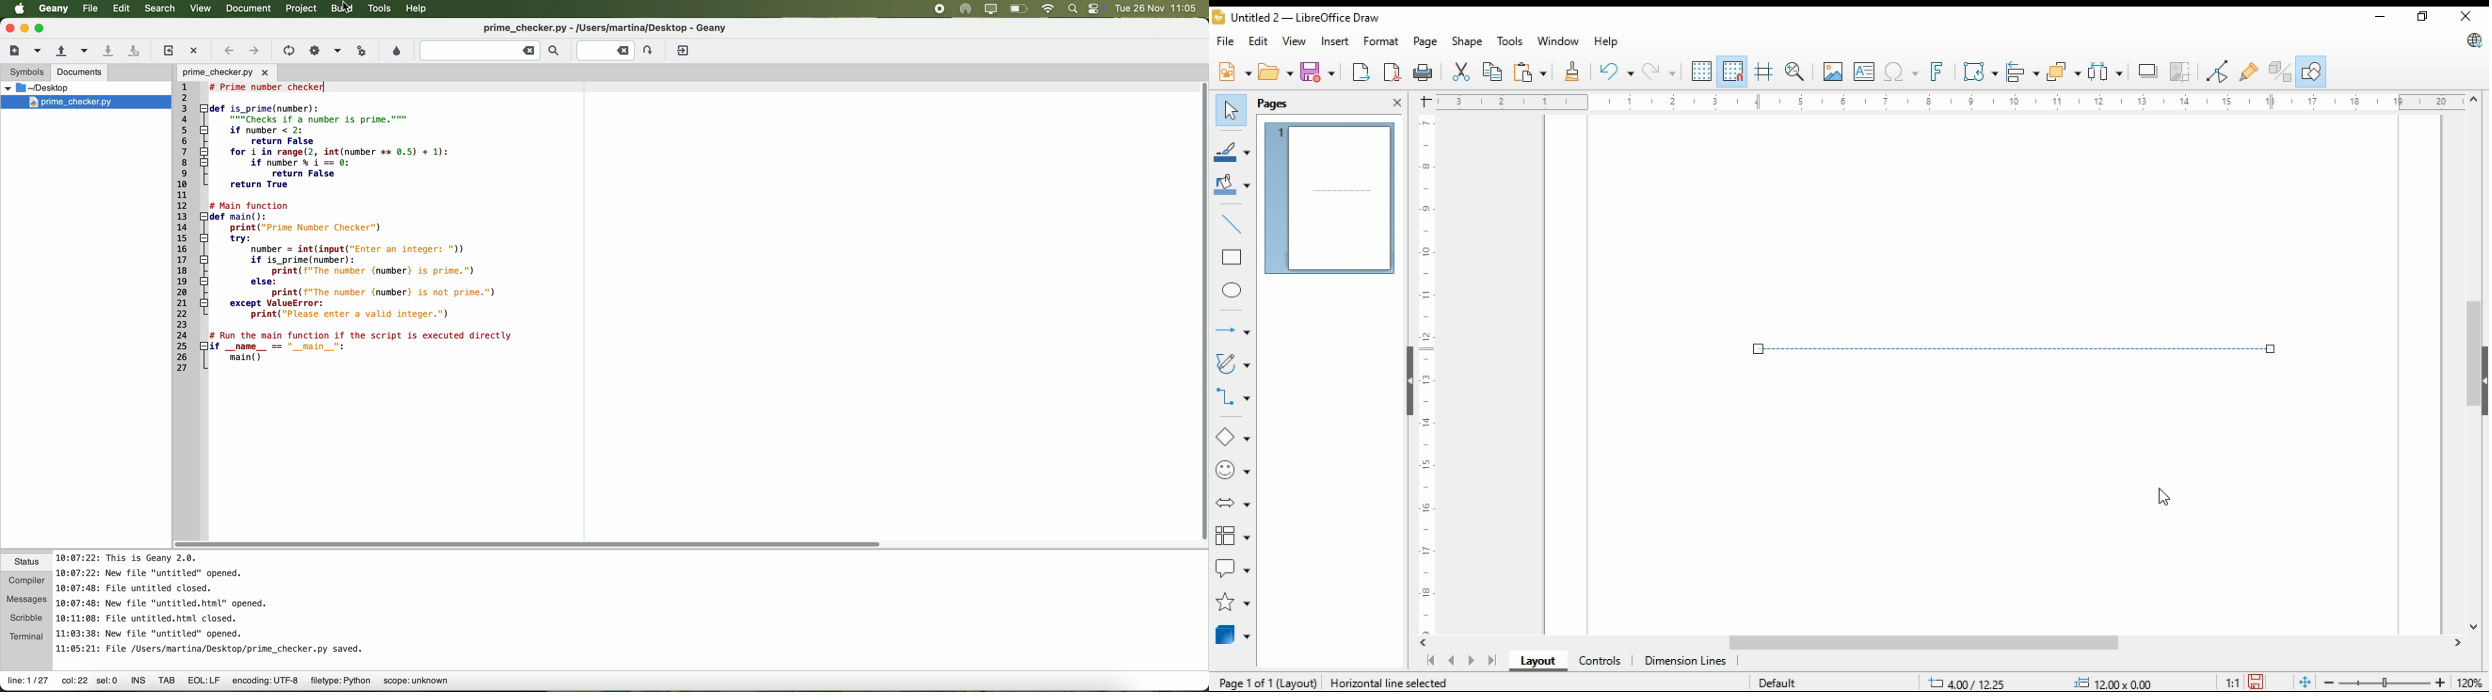  I want to click on scroll bar, so click(2473, 363).